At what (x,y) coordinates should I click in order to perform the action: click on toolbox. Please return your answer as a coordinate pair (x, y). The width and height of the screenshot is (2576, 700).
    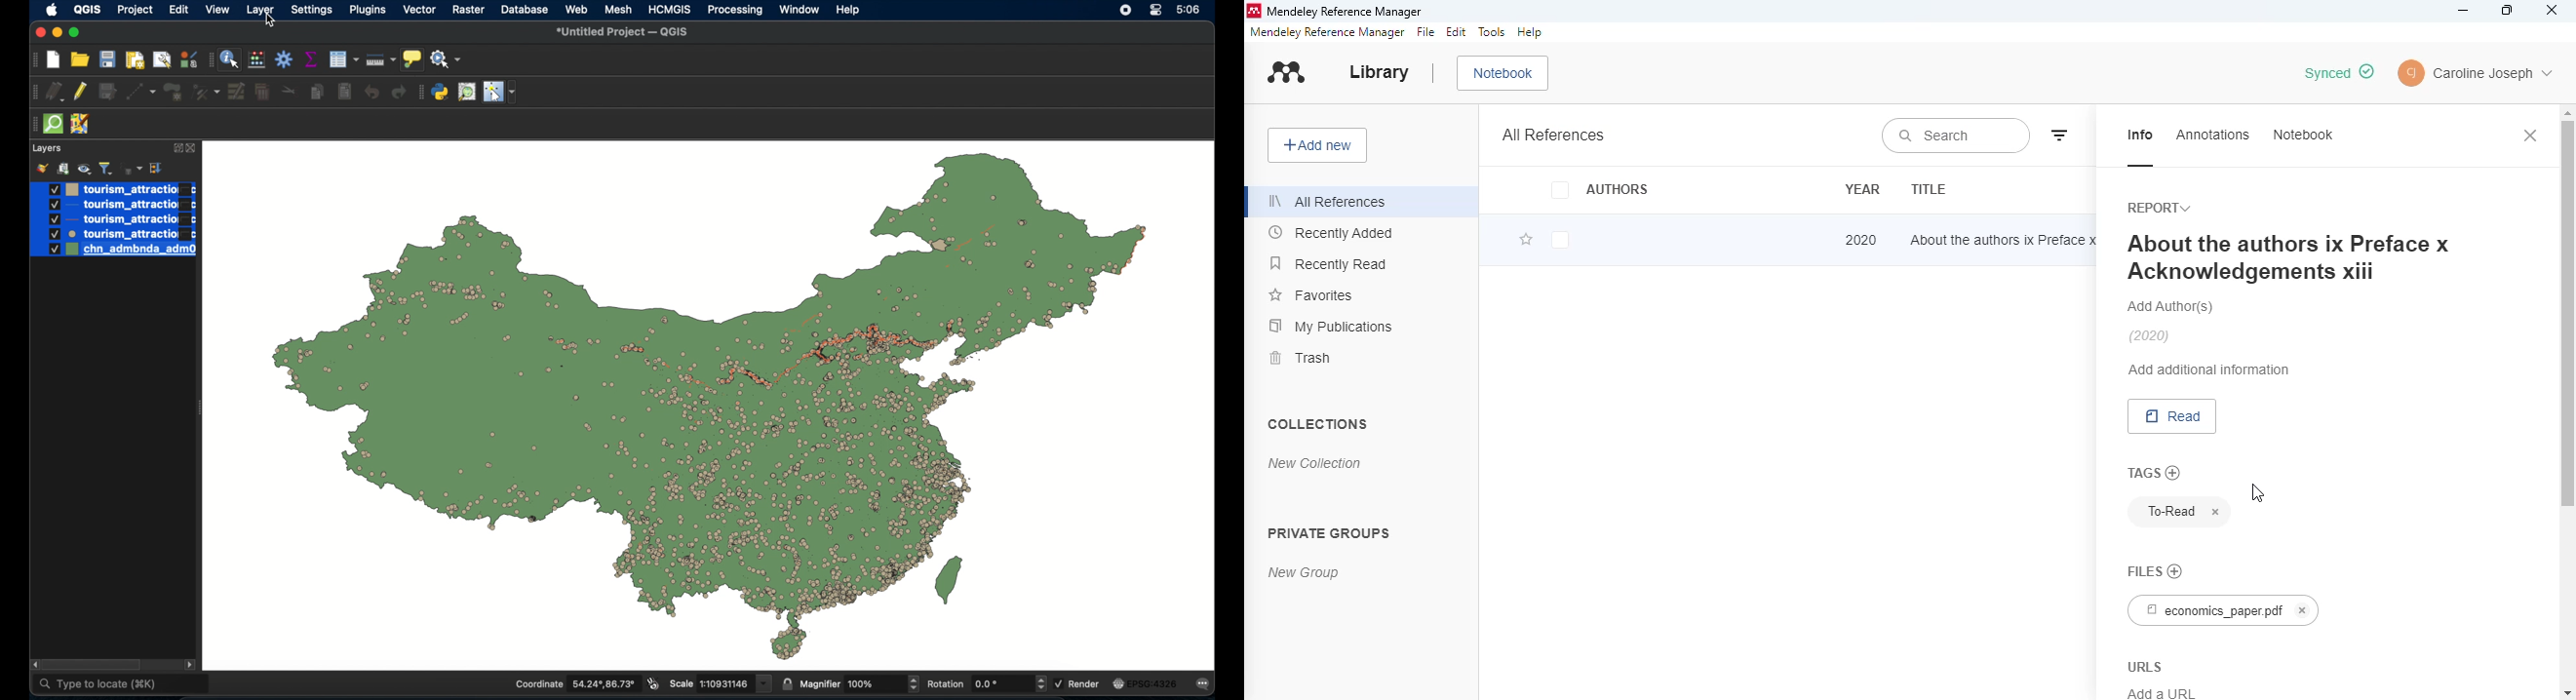
    Looking at the image, I should click on (285, 60).